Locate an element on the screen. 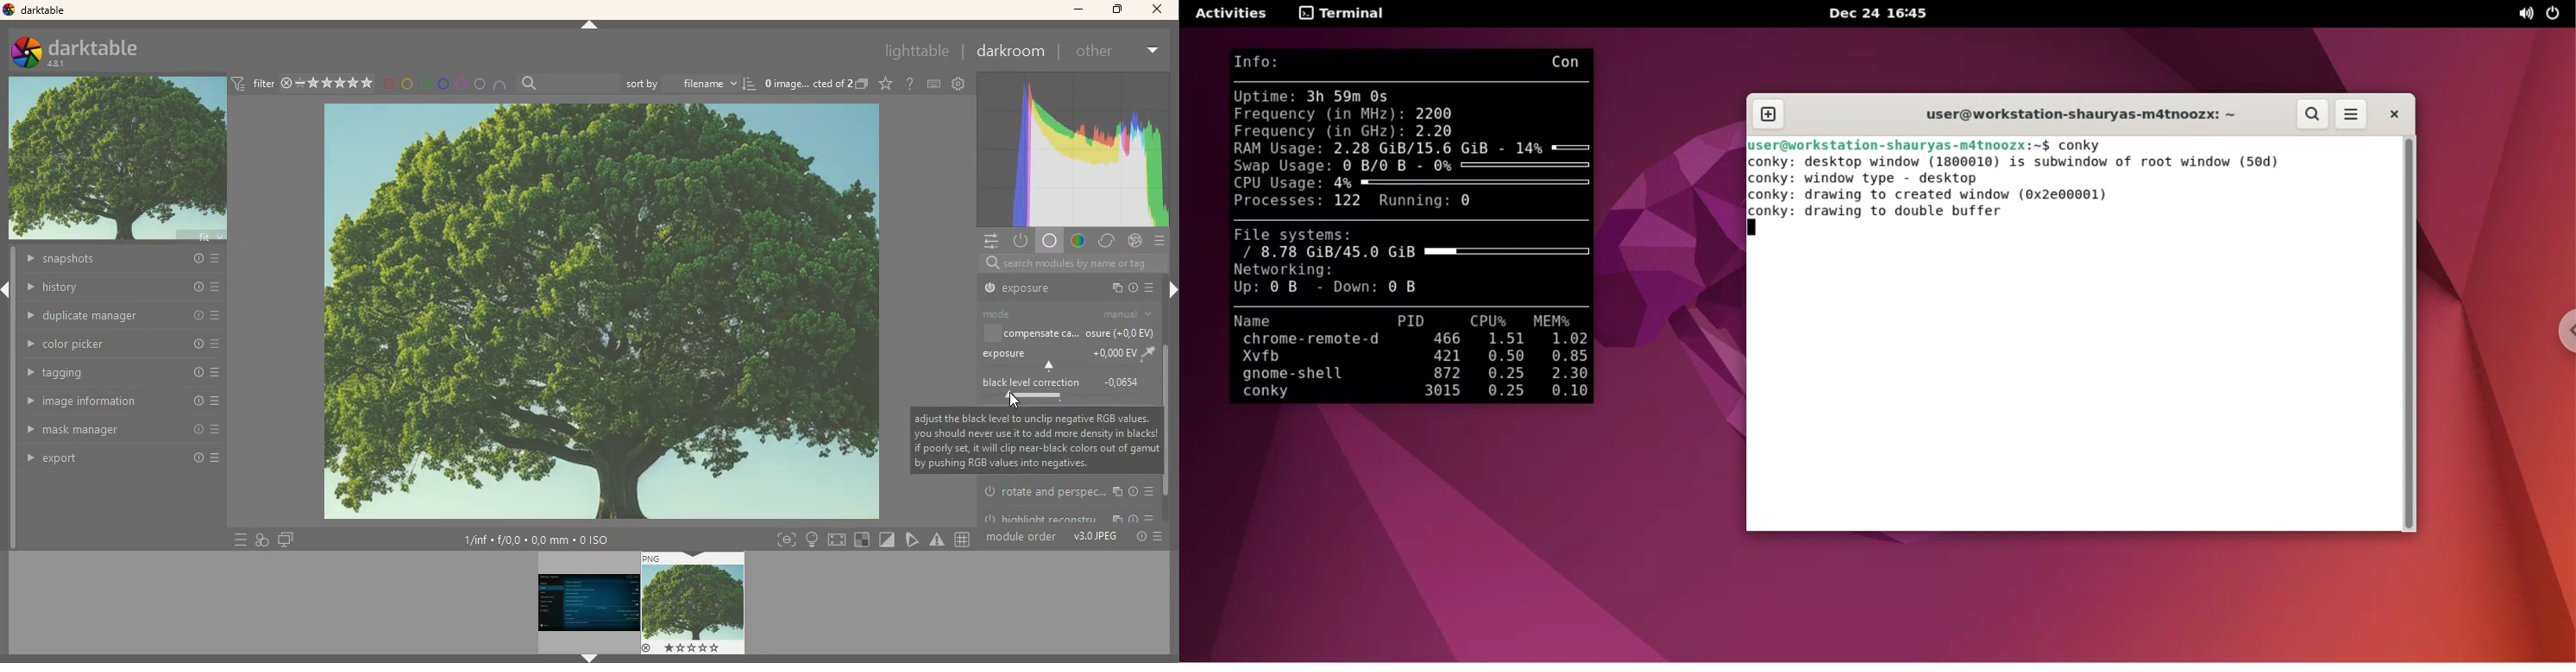 The width and height of the screenshot is (2576, 672). arrow is located at coordinates (588, 657).